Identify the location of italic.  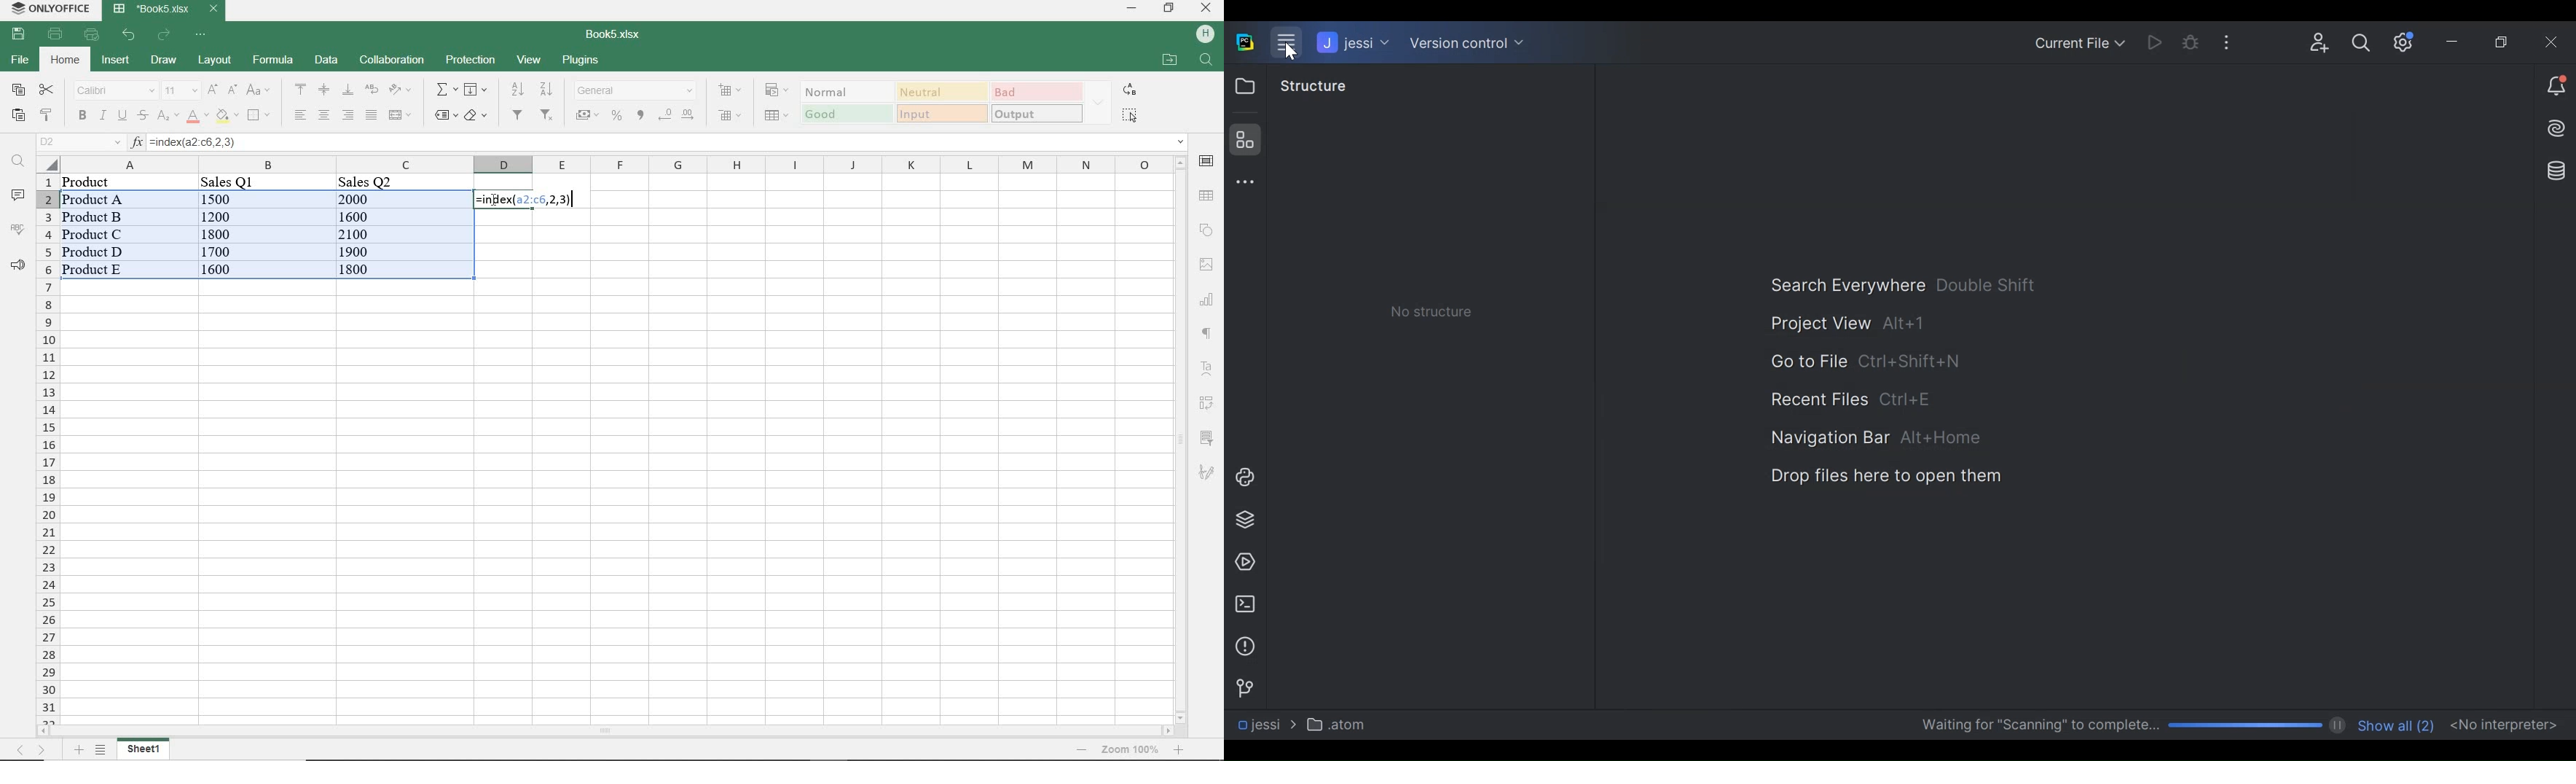
(103, 117).